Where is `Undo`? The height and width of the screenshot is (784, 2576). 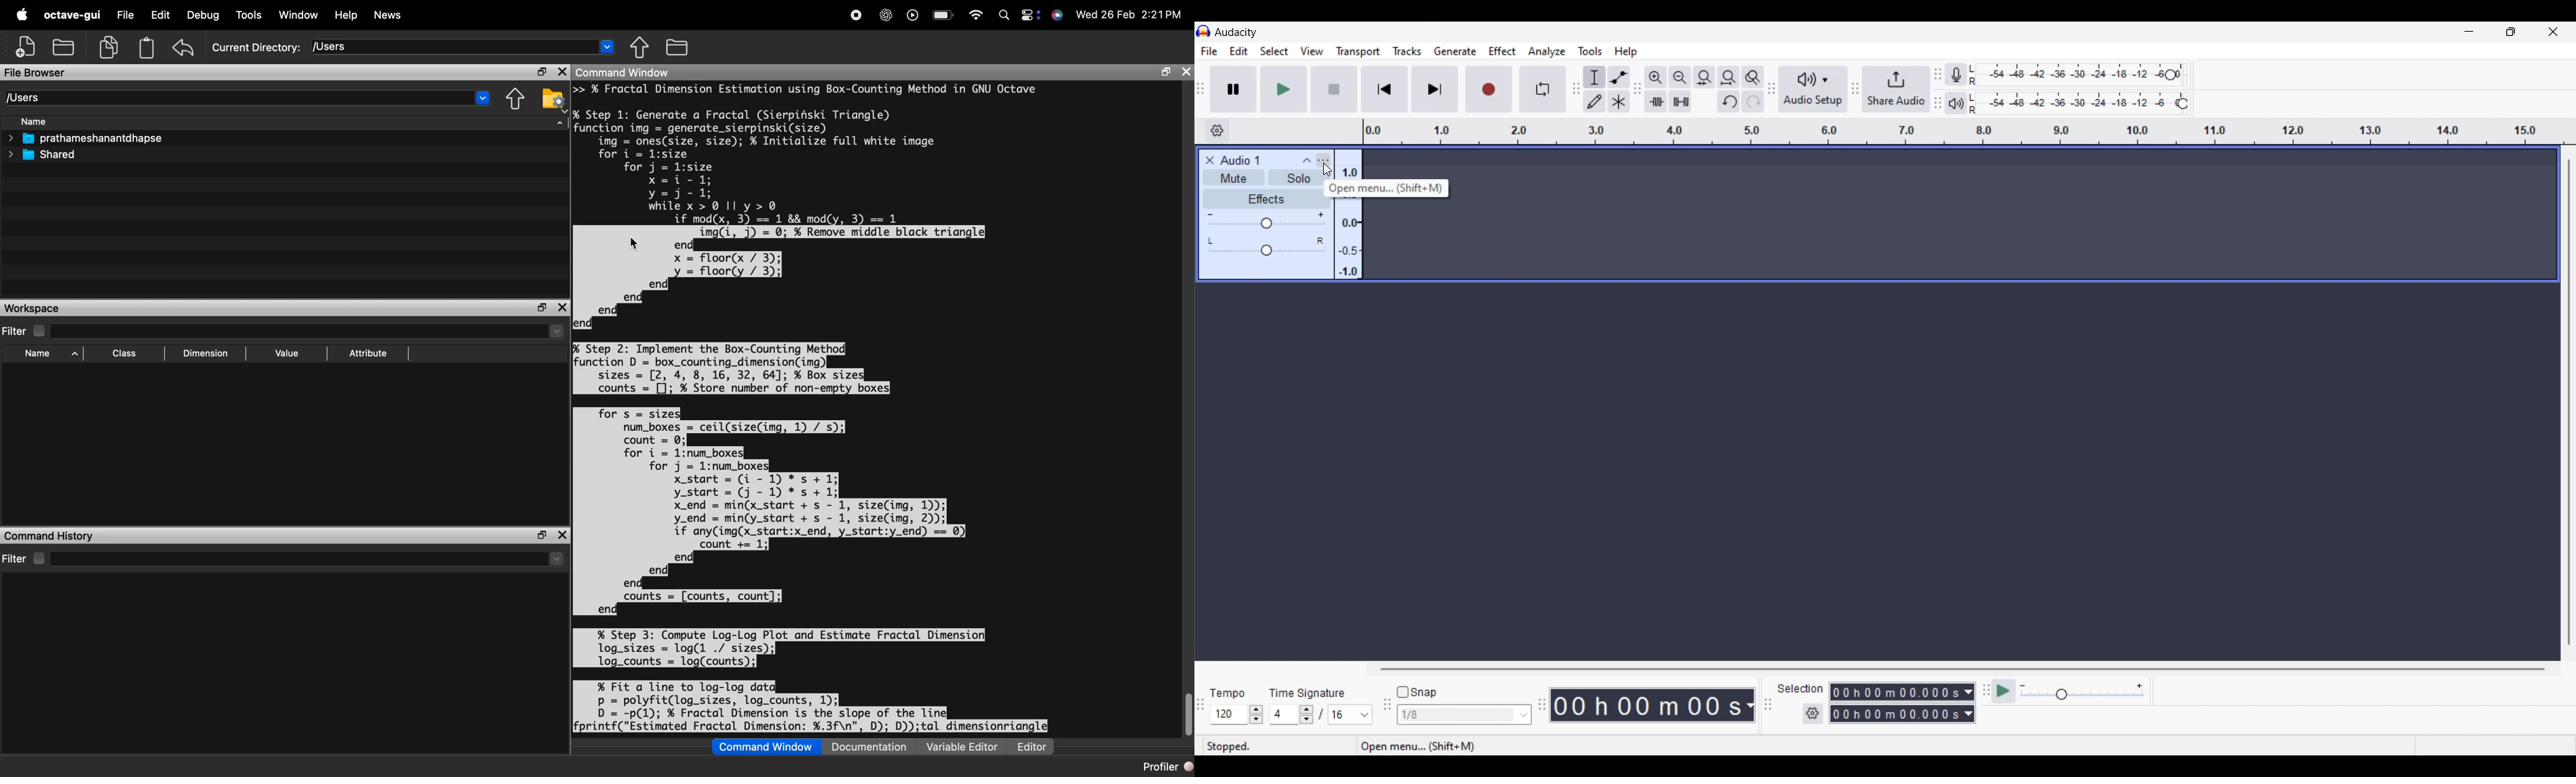
Undo is located at coordinates (1728, 101).